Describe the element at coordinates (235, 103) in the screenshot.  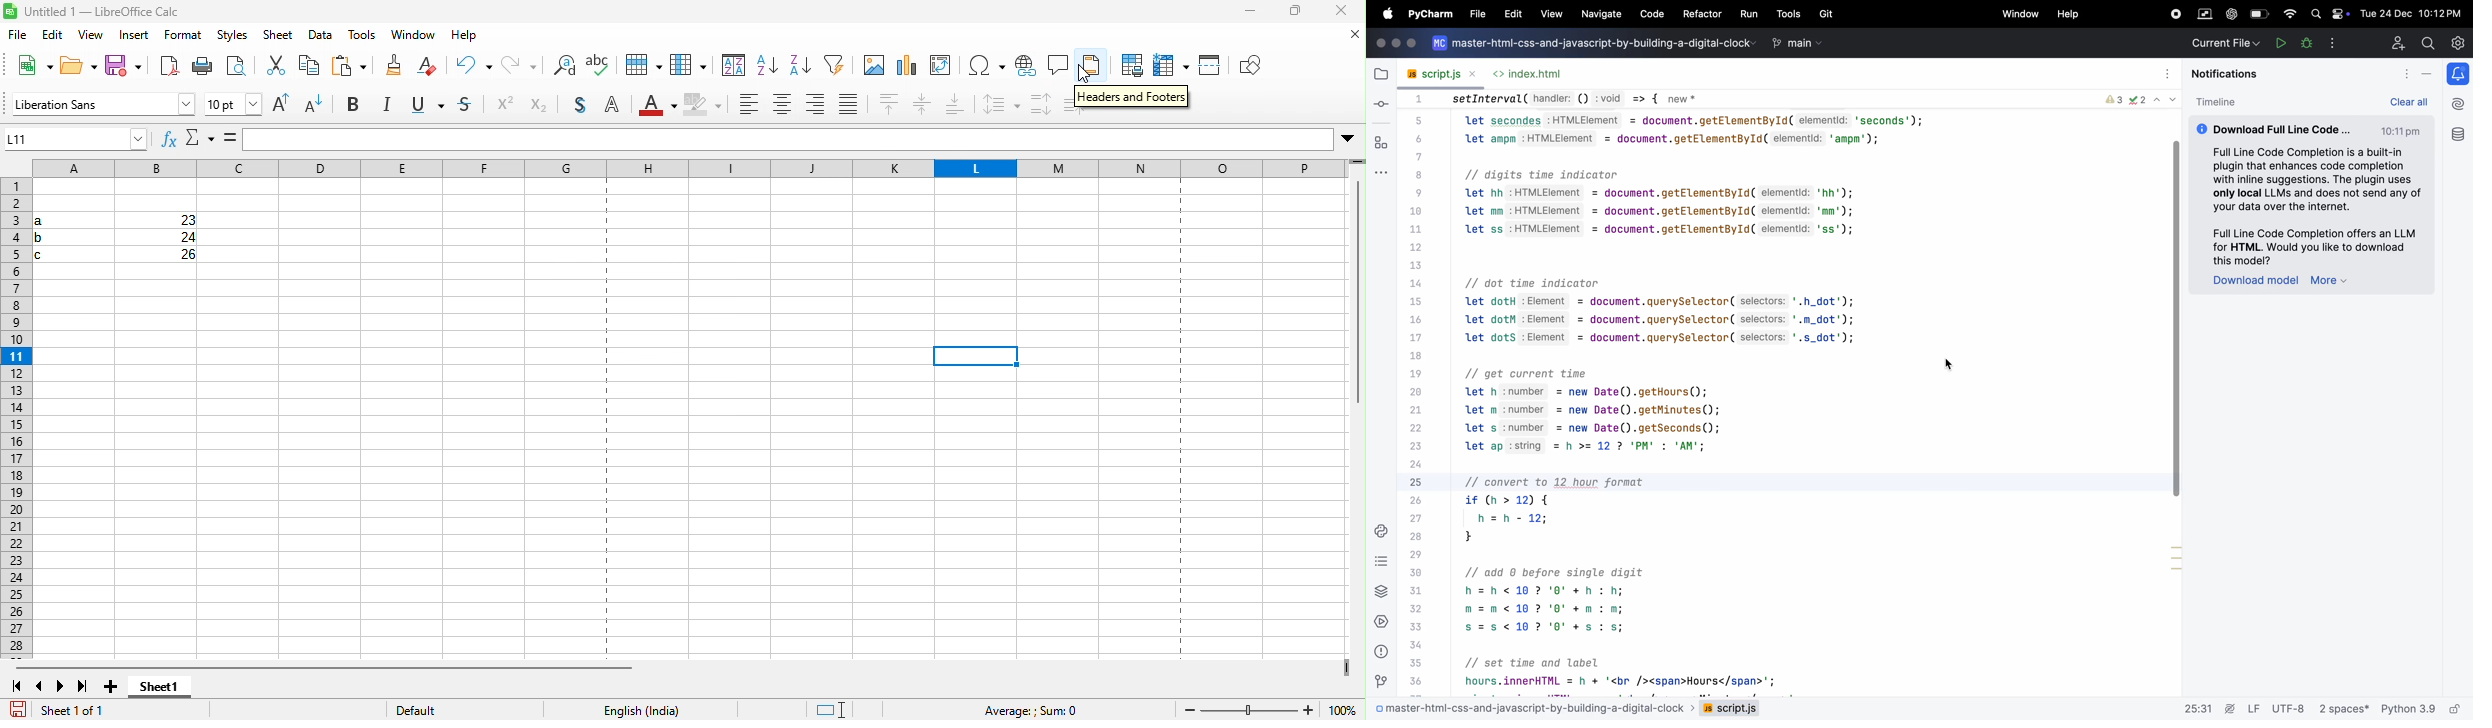
I see `font size` at that location.